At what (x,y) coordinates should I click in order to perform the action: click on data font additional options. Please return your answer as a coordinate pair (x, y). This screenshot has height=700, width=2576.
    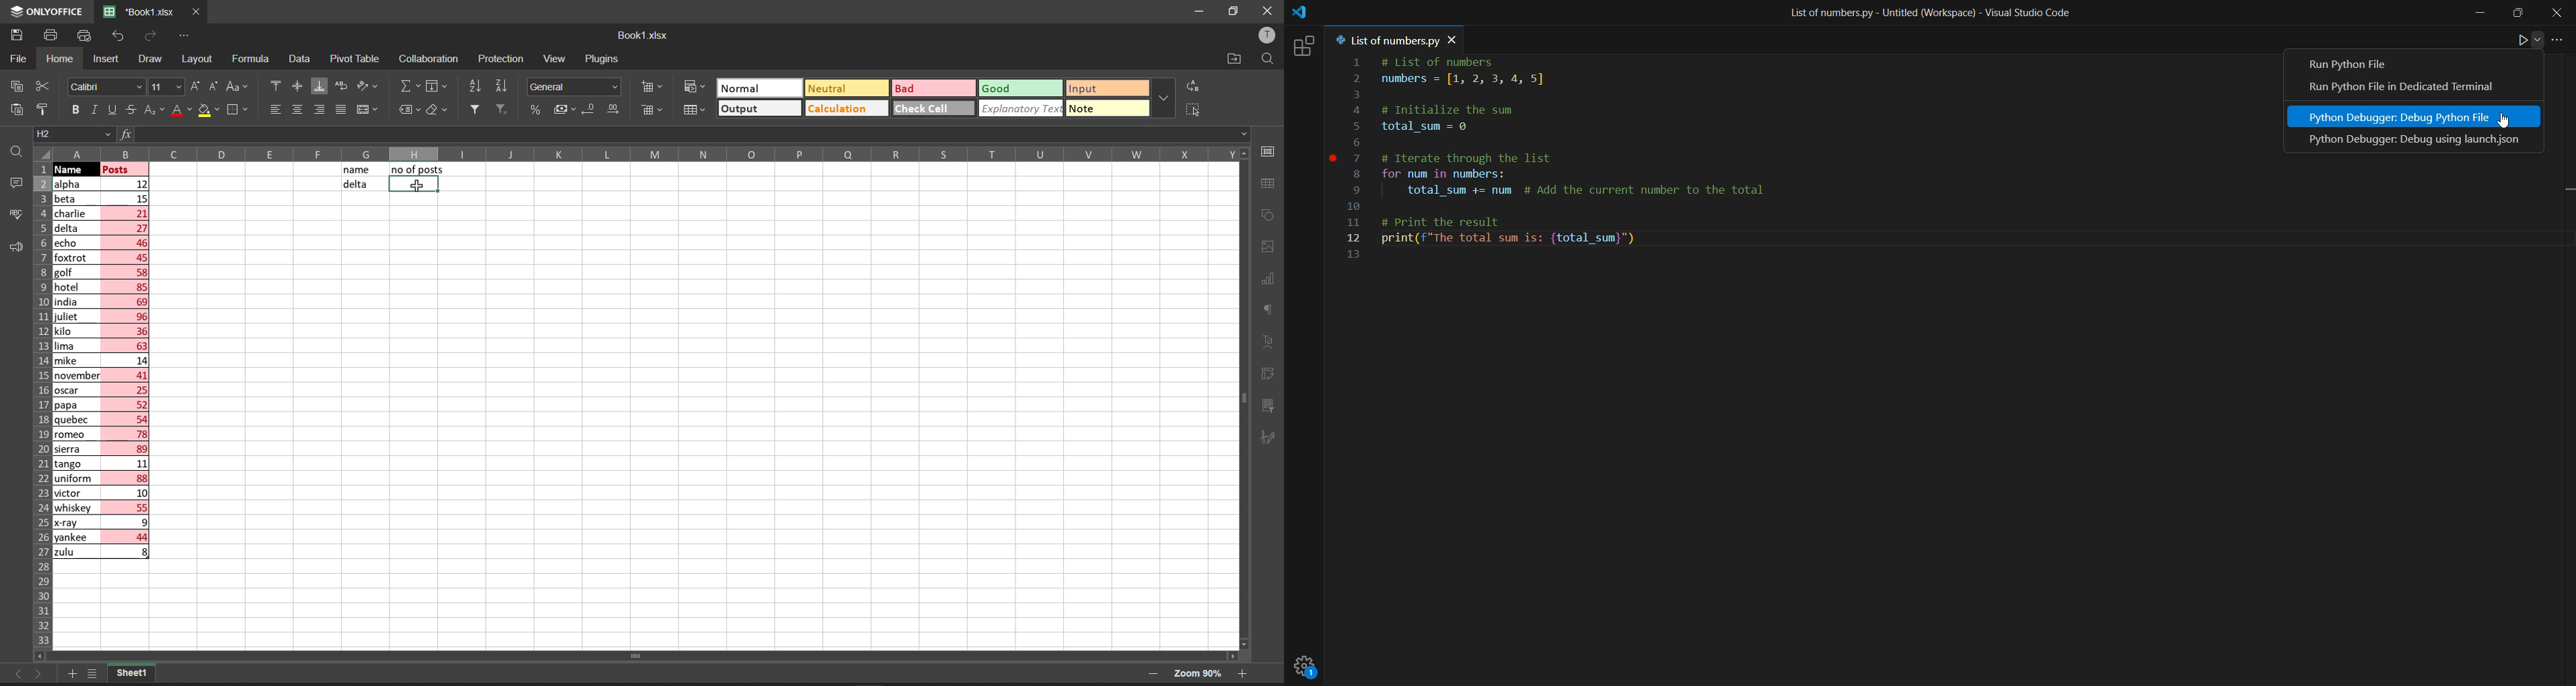
    Looking at the image, I should click on (1163, 95).